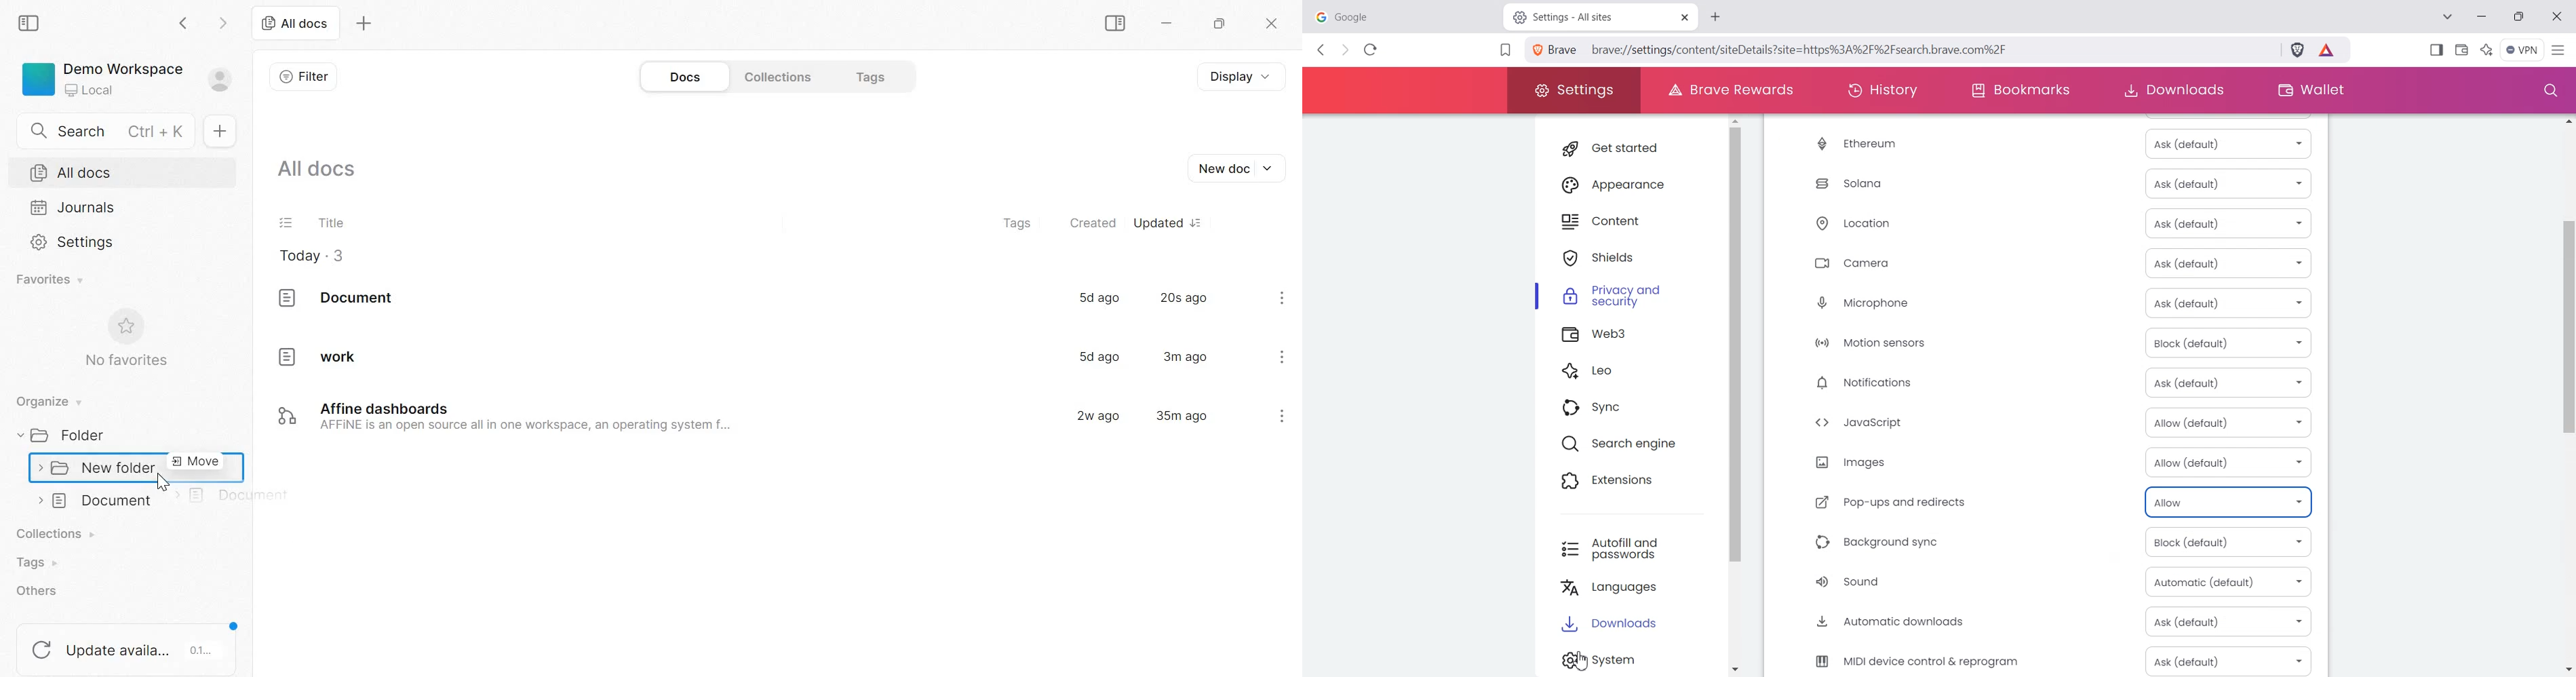 The width and height of the screenshot is (2576, 700). Describe the element at coordinates (1093, 223) in the screenshot. I see `created` at that location.